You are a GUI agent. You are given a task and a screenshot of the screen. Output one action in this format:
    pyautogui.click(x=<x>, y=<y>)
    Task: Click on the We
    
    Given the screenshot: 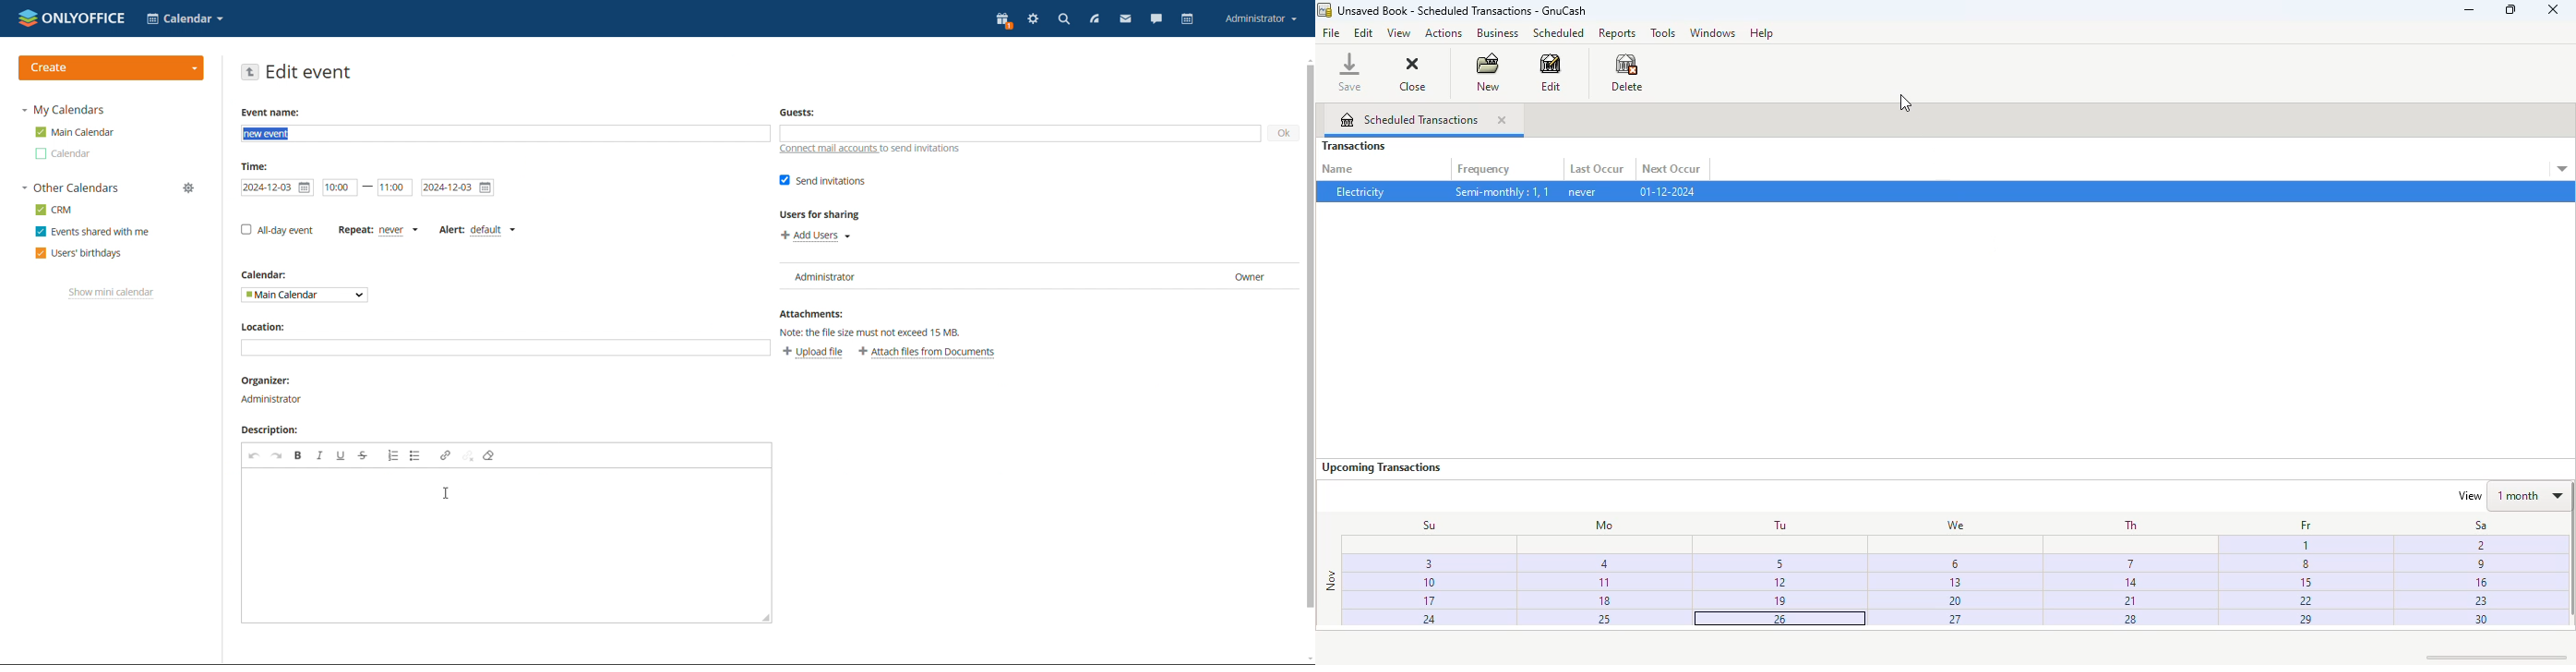 What is the action you would take?
    pyautogui.click(x=1949, y=524)
    